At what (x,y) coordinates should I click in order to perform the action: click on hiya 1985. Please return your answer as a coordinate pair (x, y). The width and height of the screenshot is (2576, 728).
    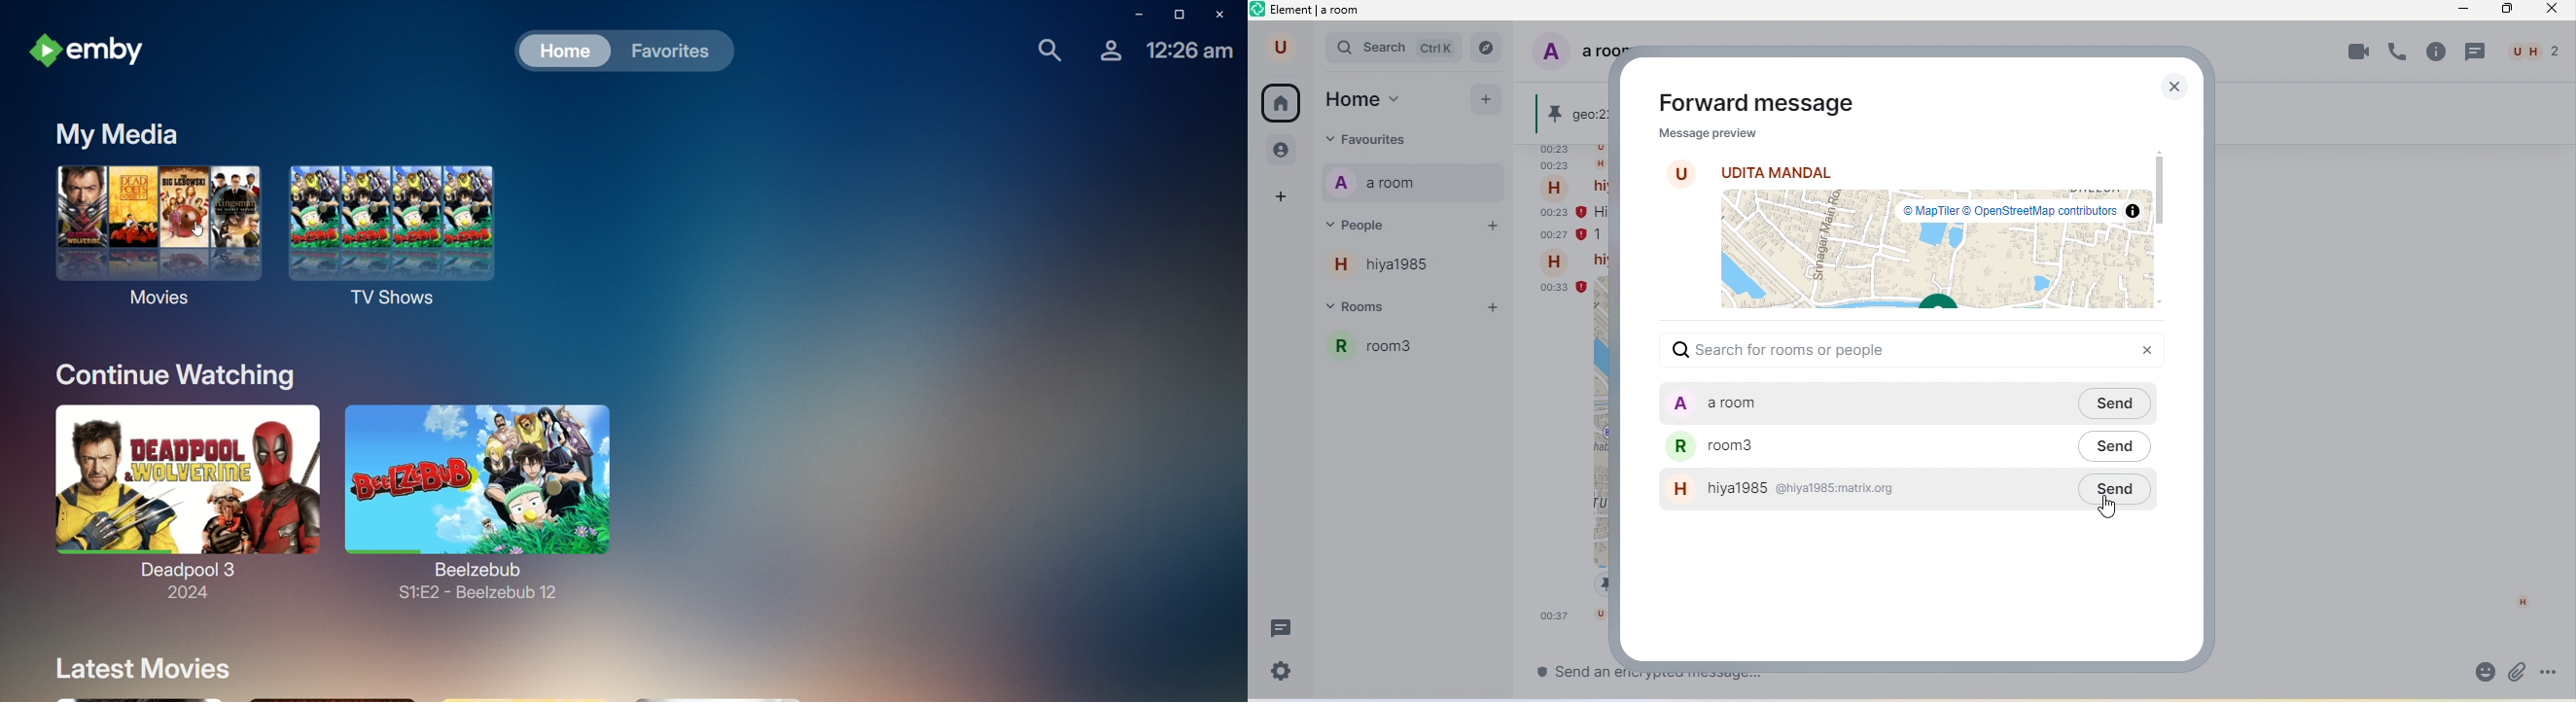
    Looking at the image, I should click on (1393, 269).